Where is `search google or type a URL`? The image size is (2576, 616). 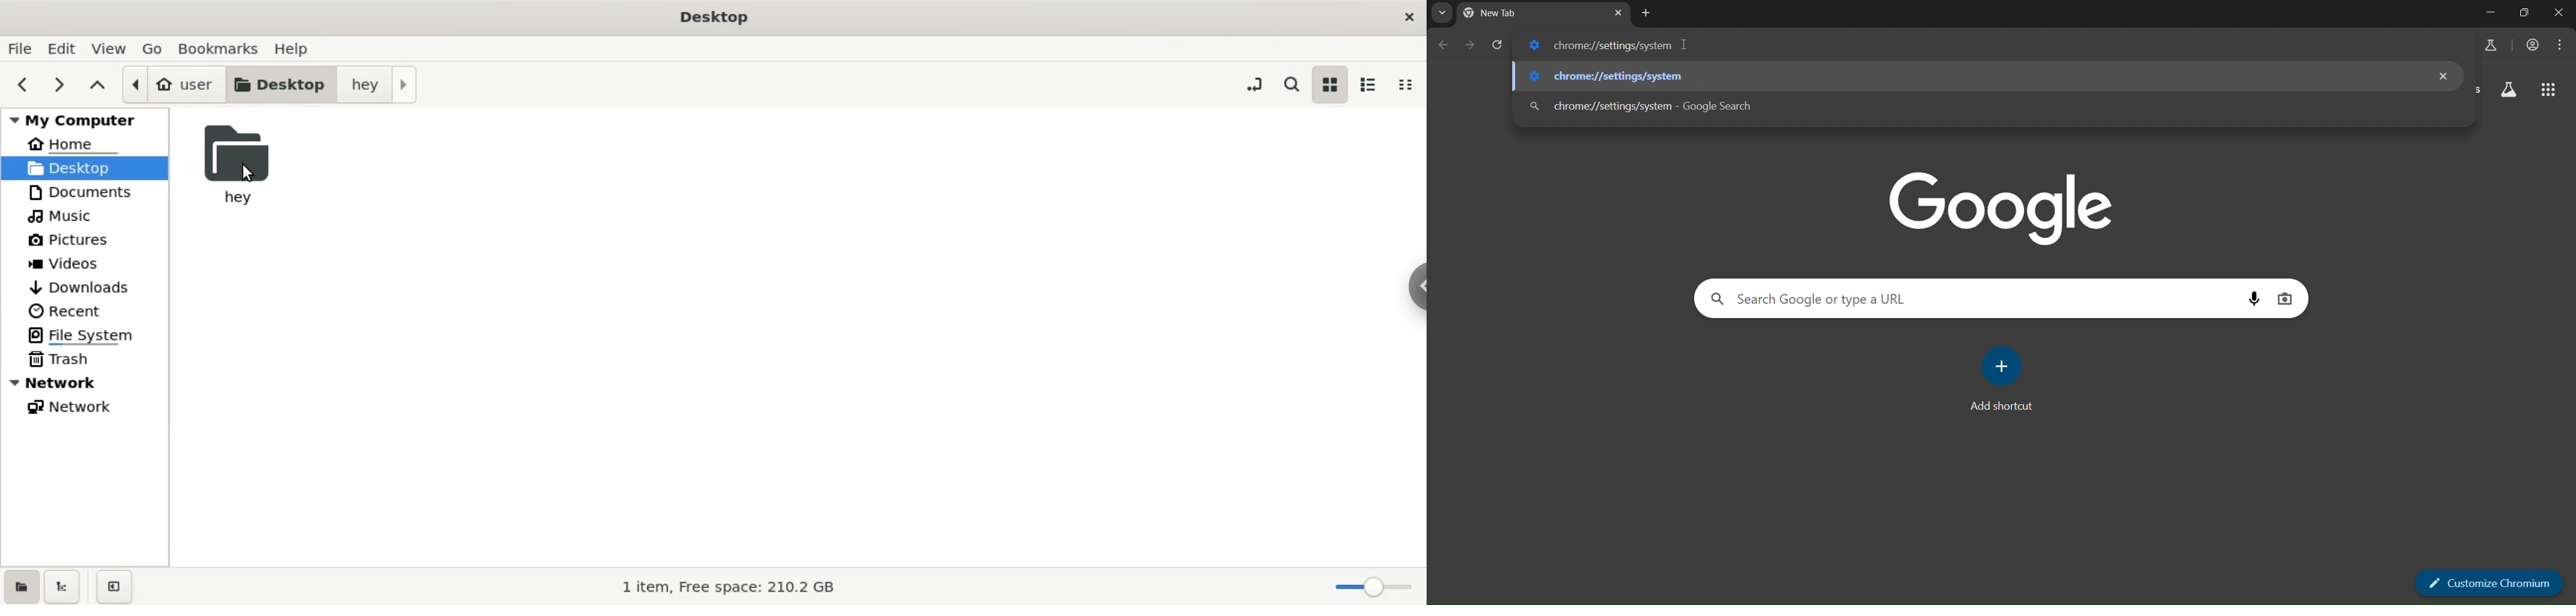
search google or type a URL is located at coordinates (1825, 296).